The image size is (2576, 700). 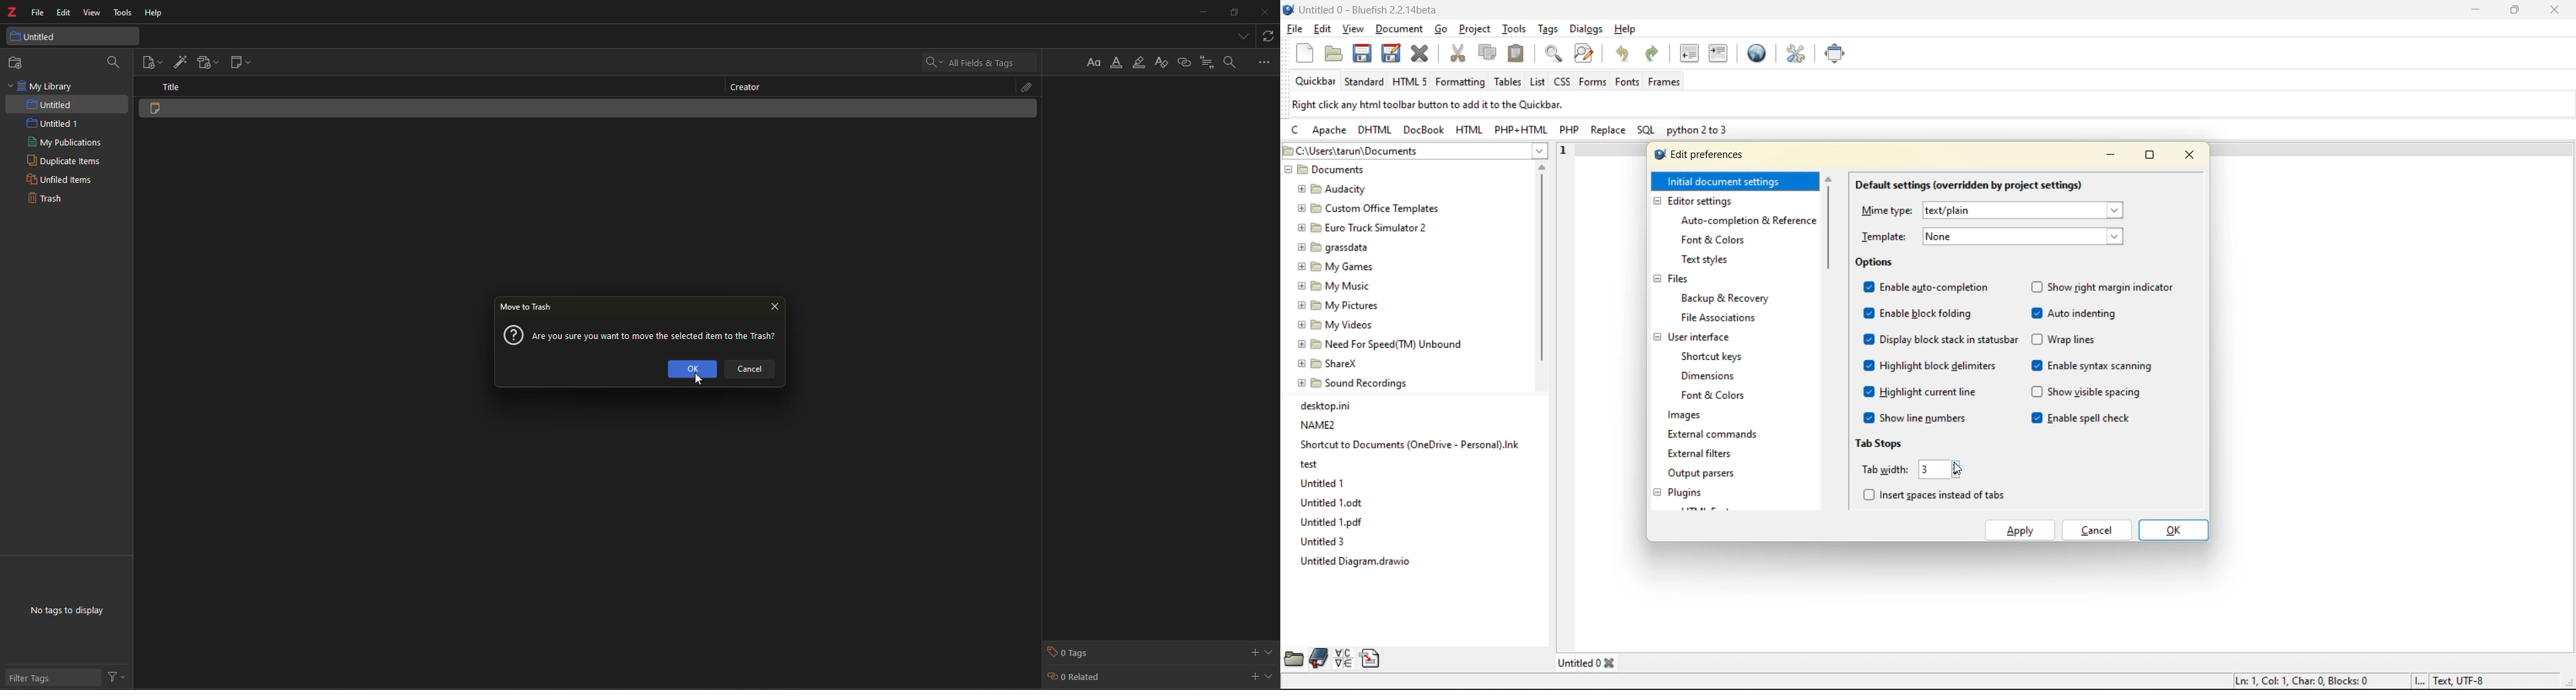 I want to click on test, so click(x=1310, y=463).